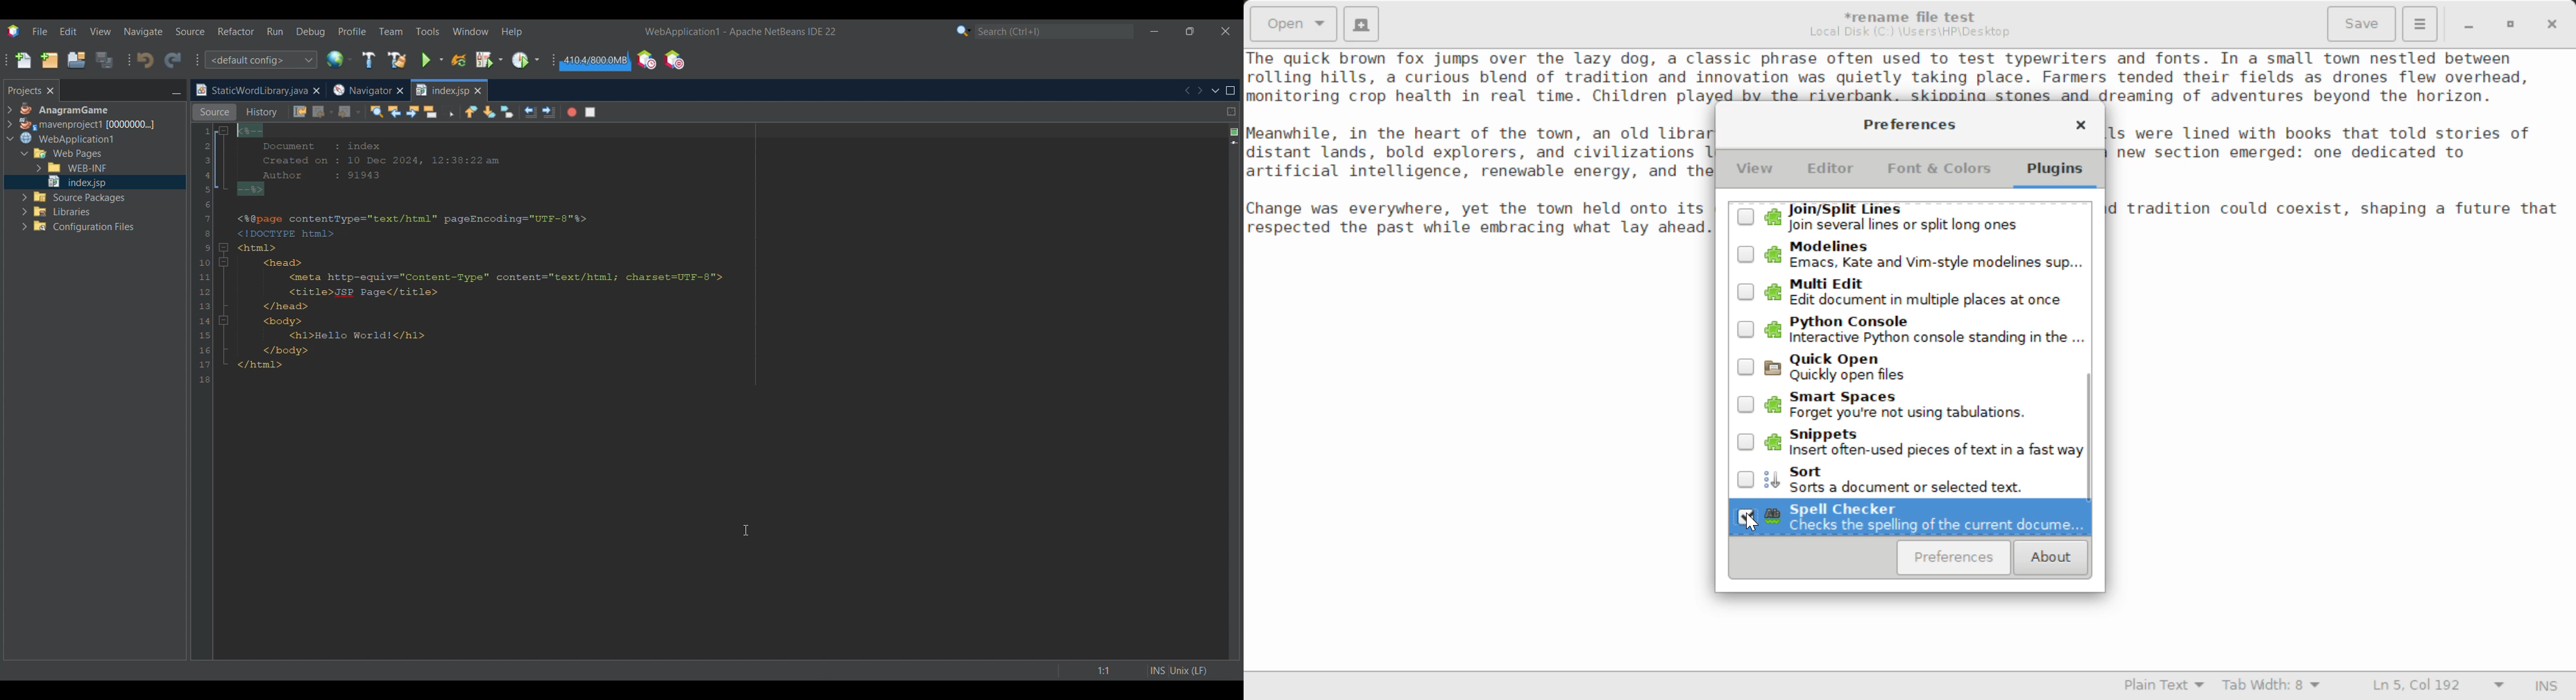 The image size is (2576, 700). What do you see at coordinates (316, 91) in the screenshot?
I see `Close` at bounding box center [316, 91].